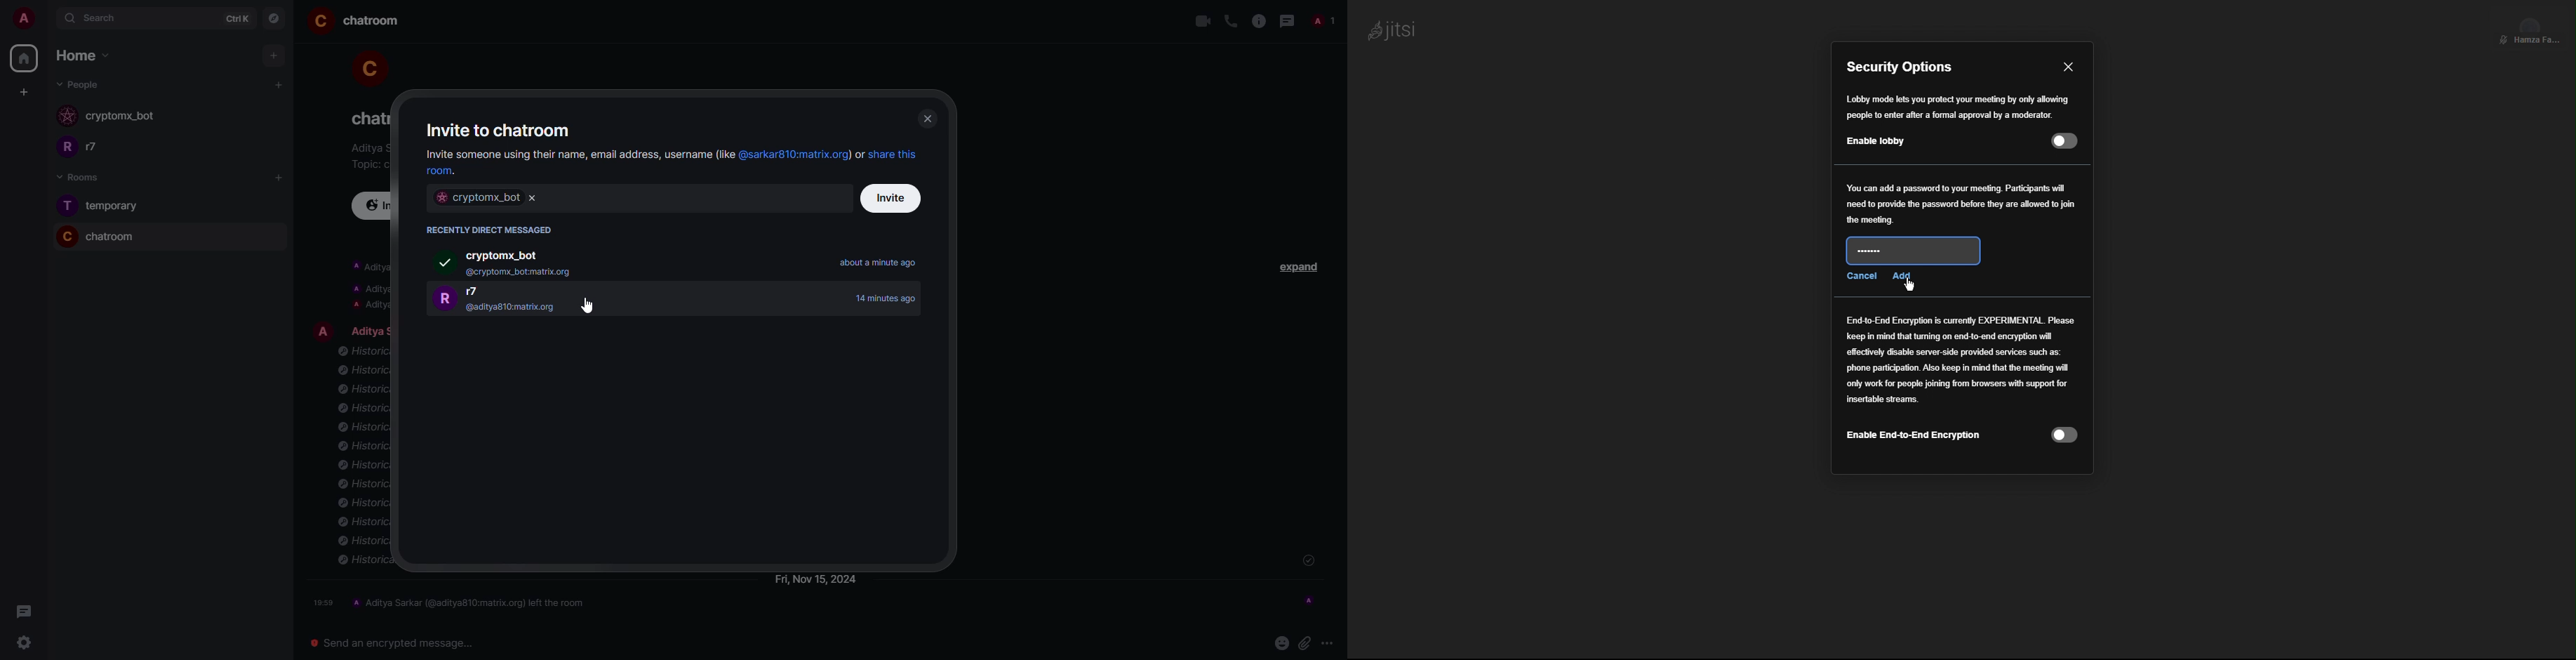 This screenshot has height=672, width=2576. I want to click on bot, so click(478, 198).